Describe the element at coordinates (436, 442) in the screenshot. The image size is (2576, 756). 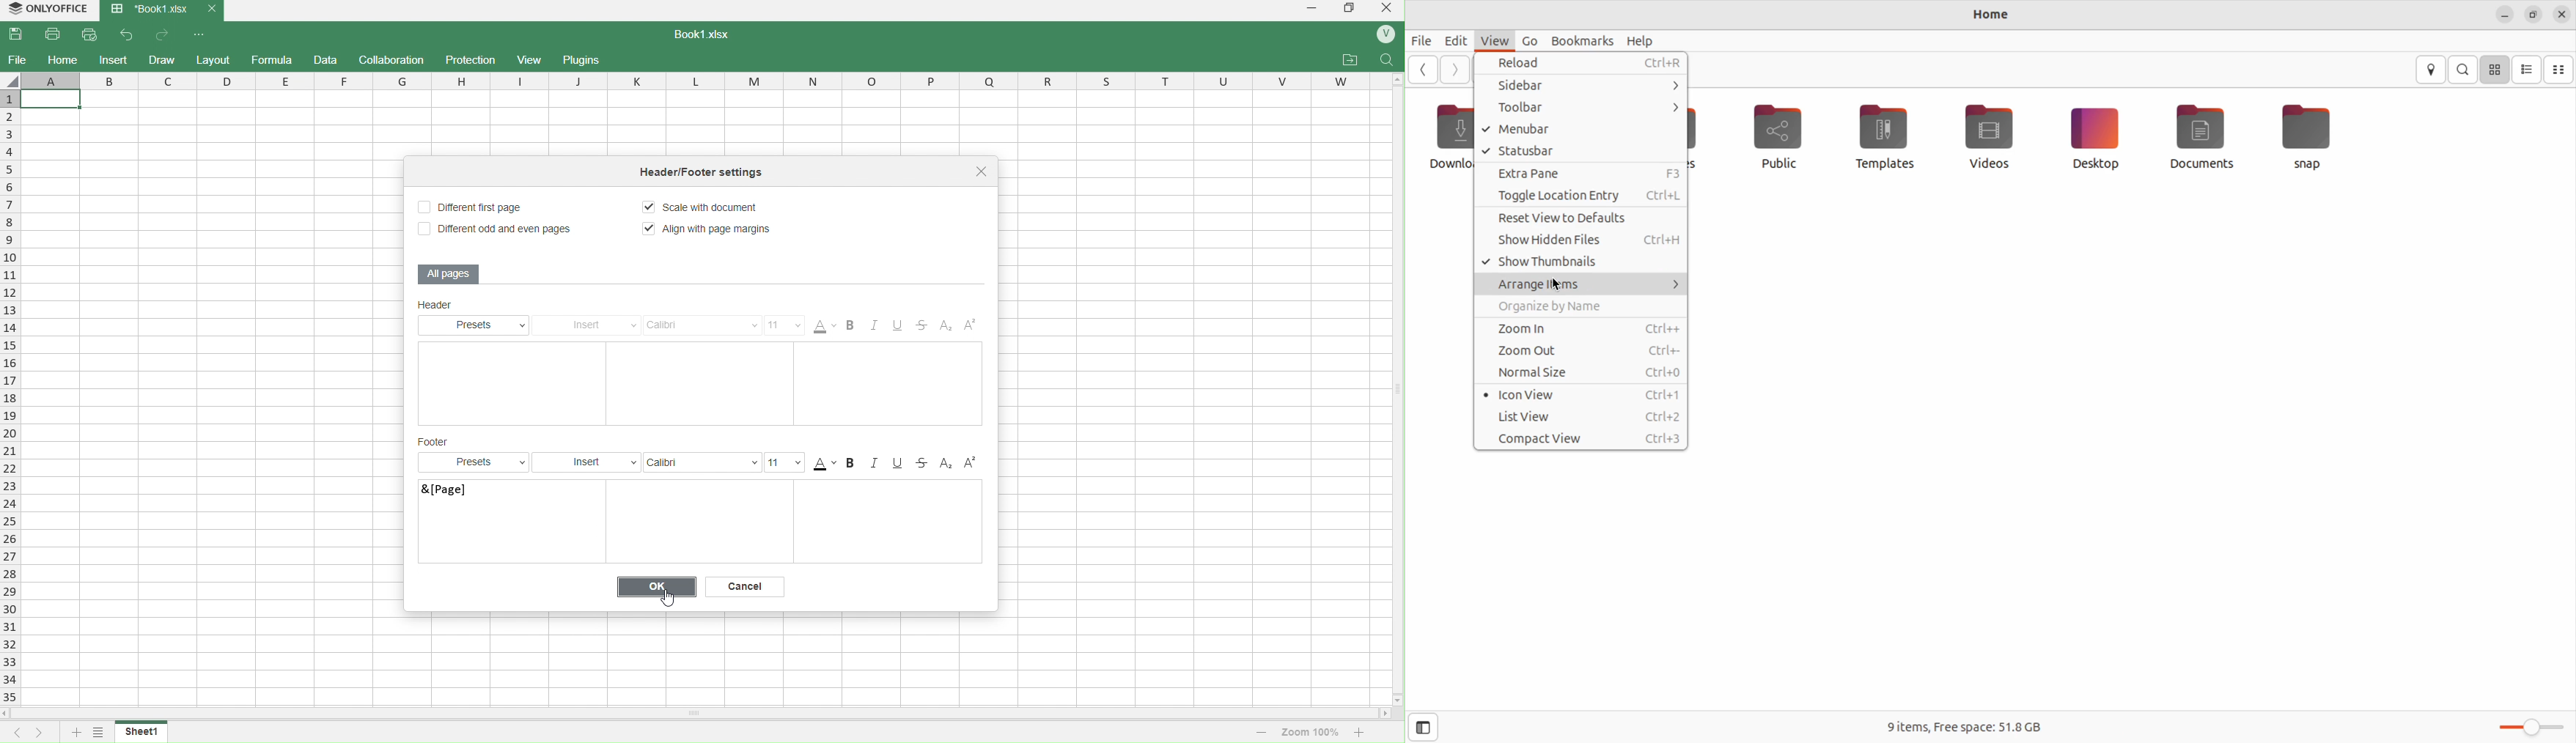
I see `Footer` at that location.